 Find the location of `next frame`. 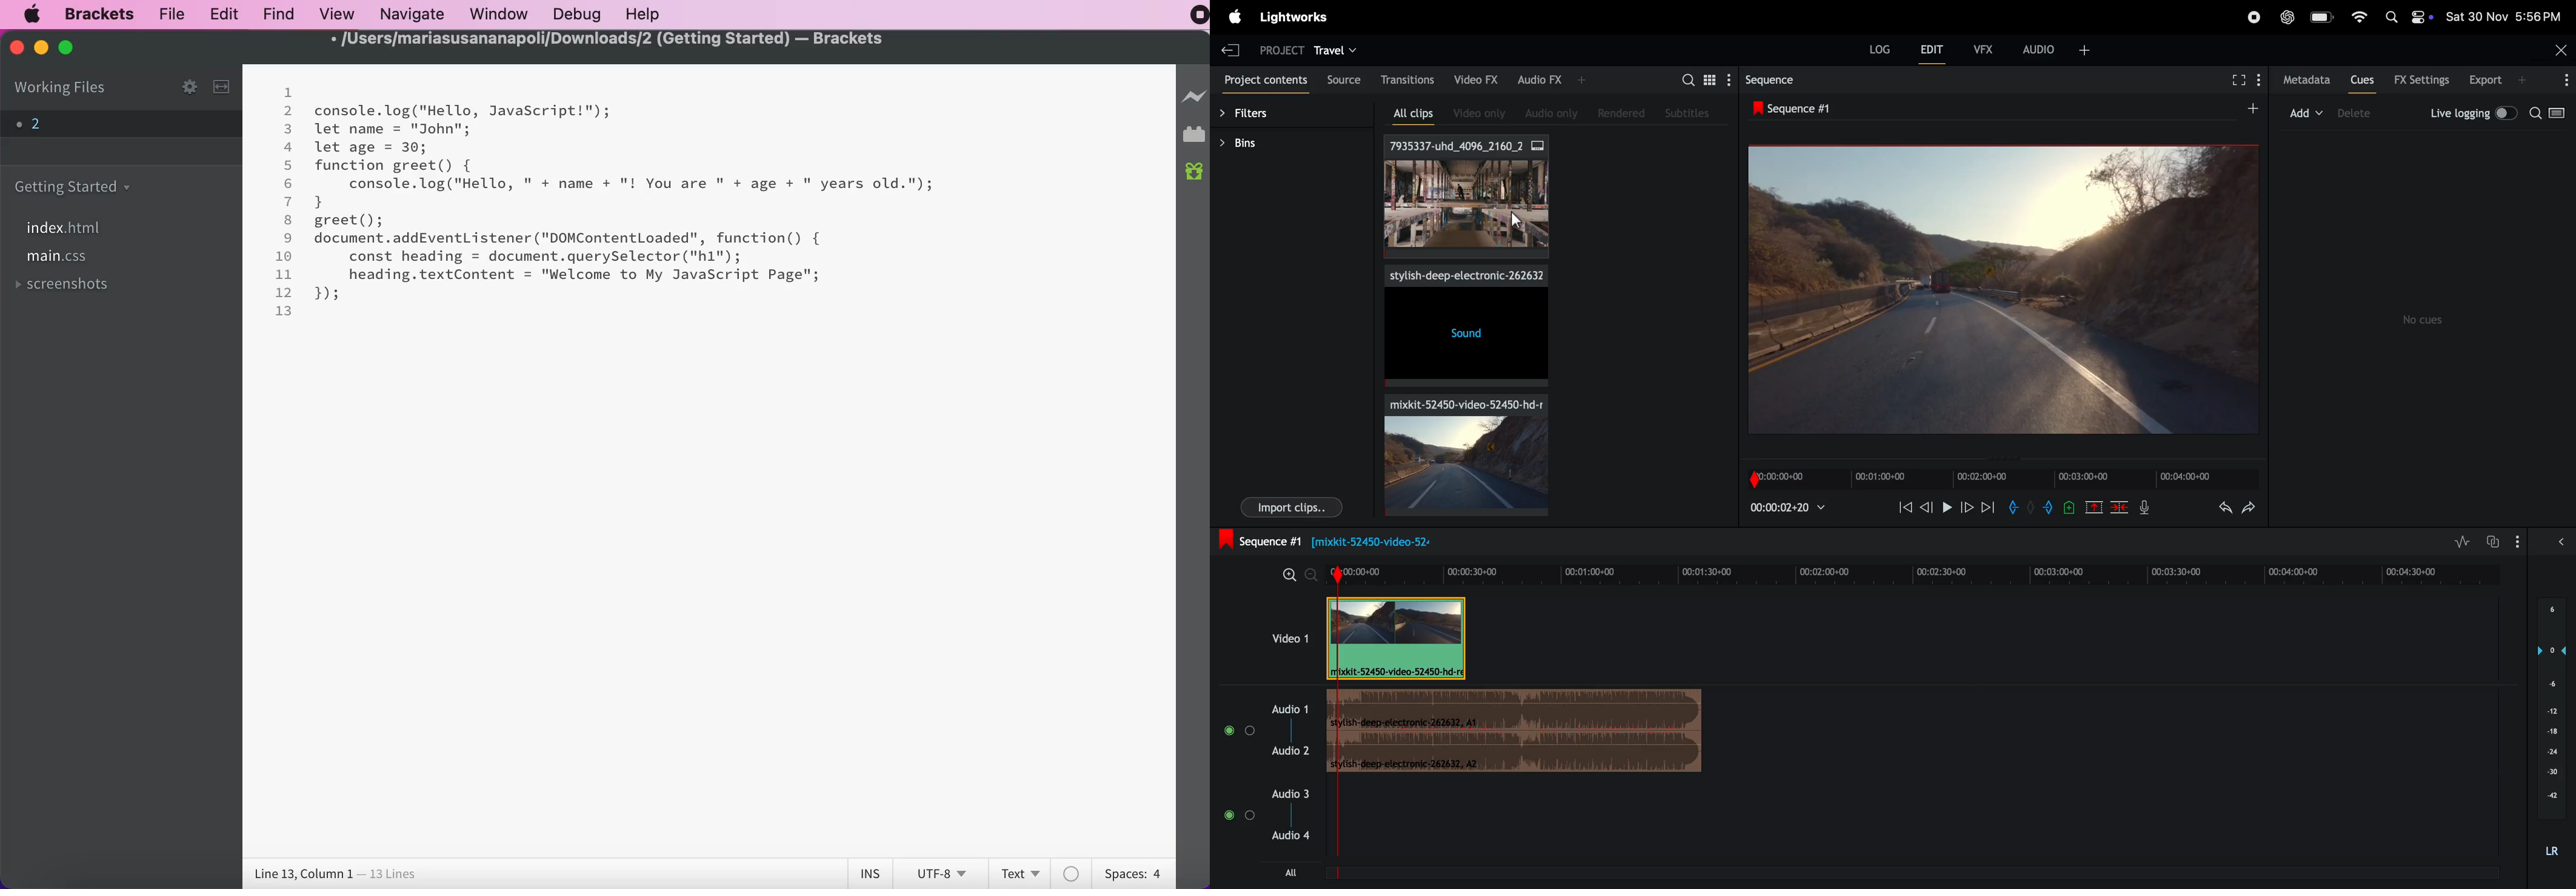

next frame is located at coordinates (1967, 509).